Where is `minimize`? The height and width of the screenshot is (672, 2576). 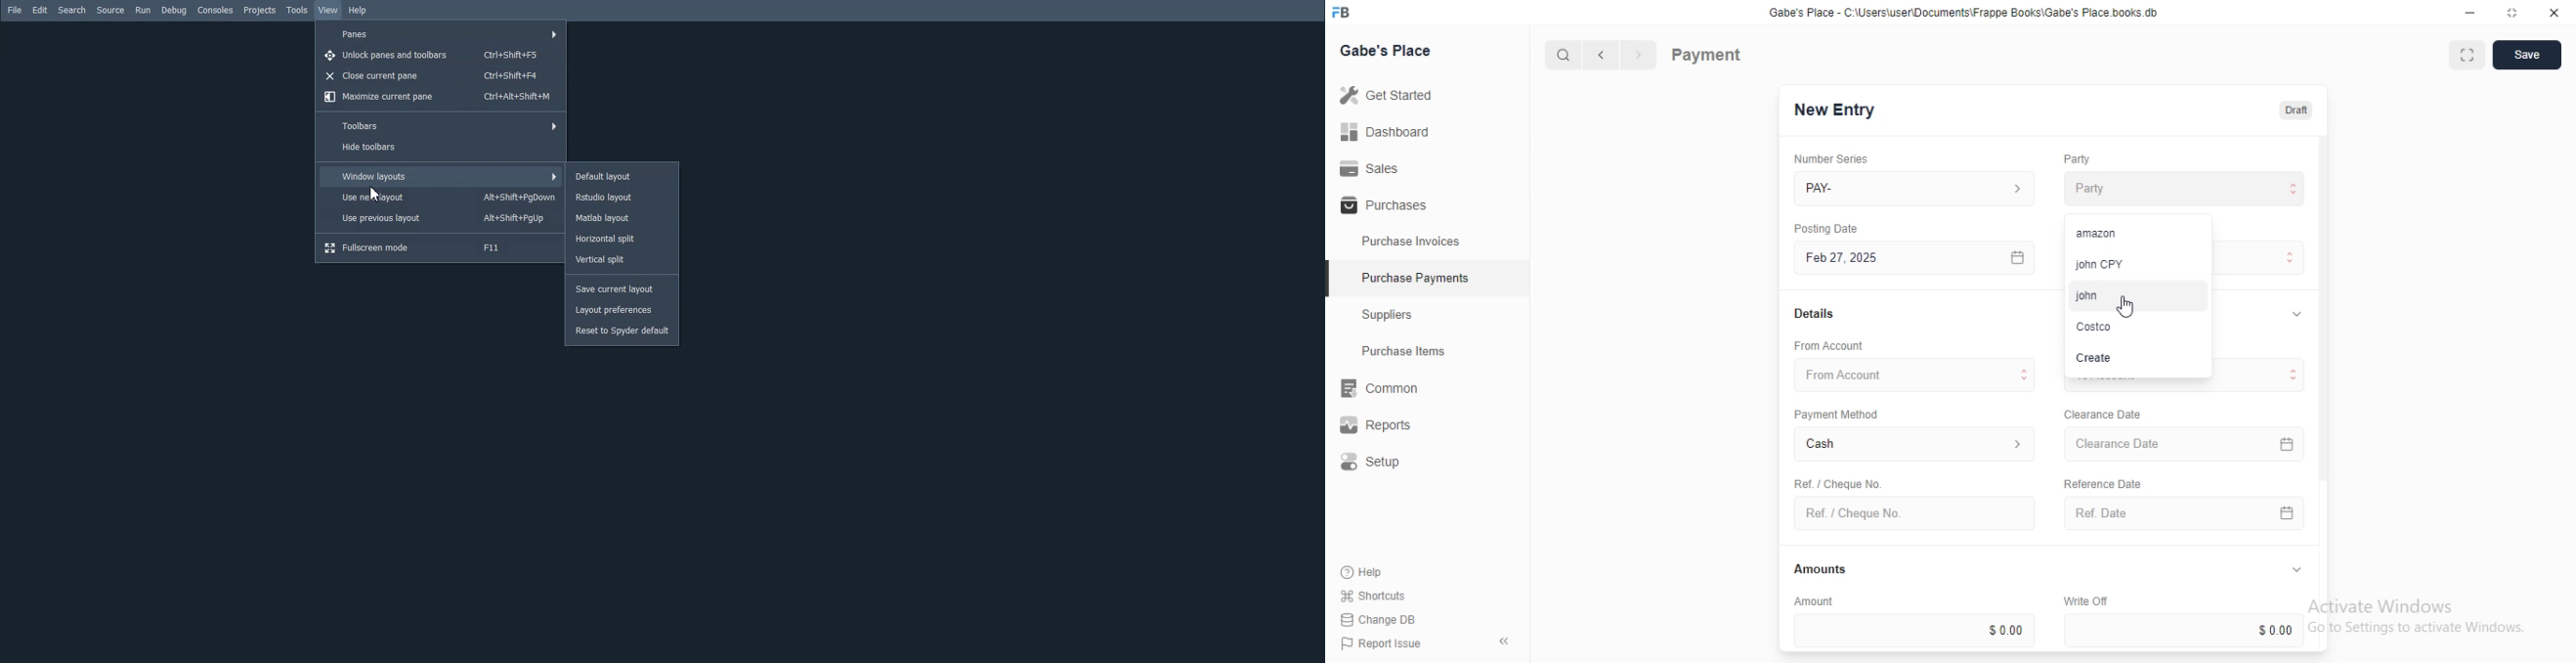
minimize is located at coordinates (2465, 12).